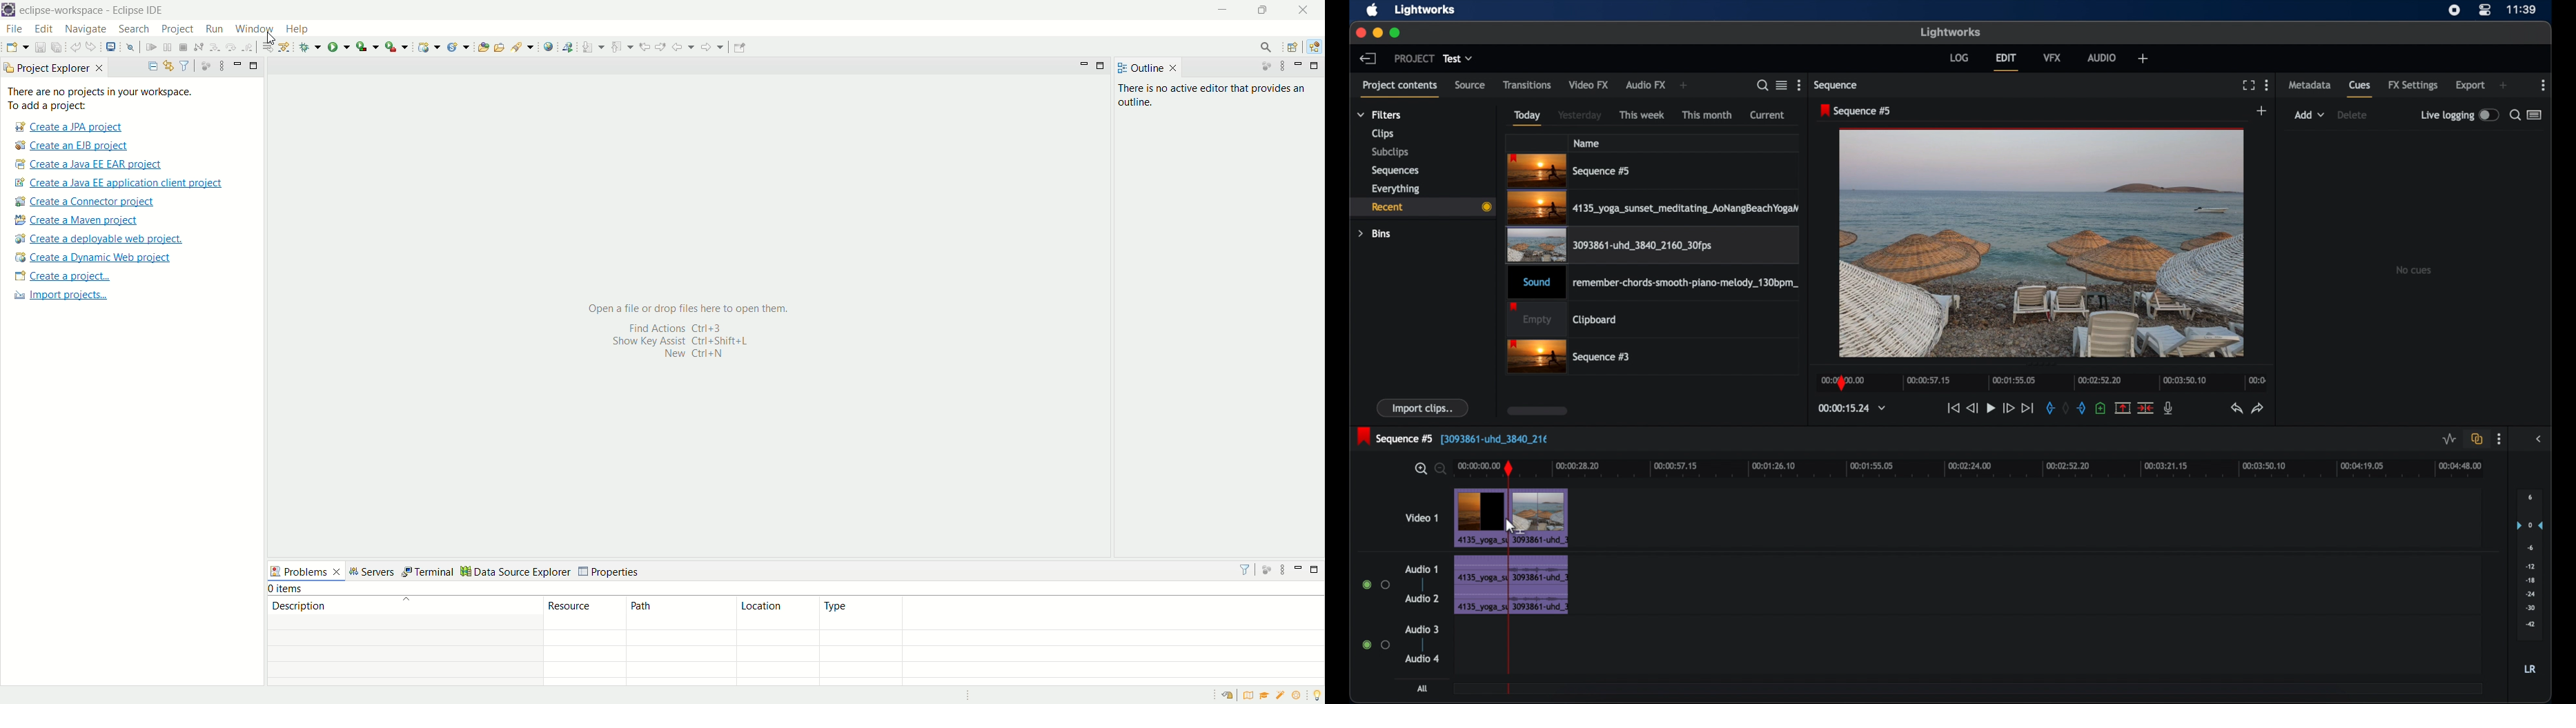 This screenshot has width=2576, height=728. Describe the element at coordinates (117, 99) in the screenshot. I see `There are no projects inn your workspace. To add a project:` at that location.